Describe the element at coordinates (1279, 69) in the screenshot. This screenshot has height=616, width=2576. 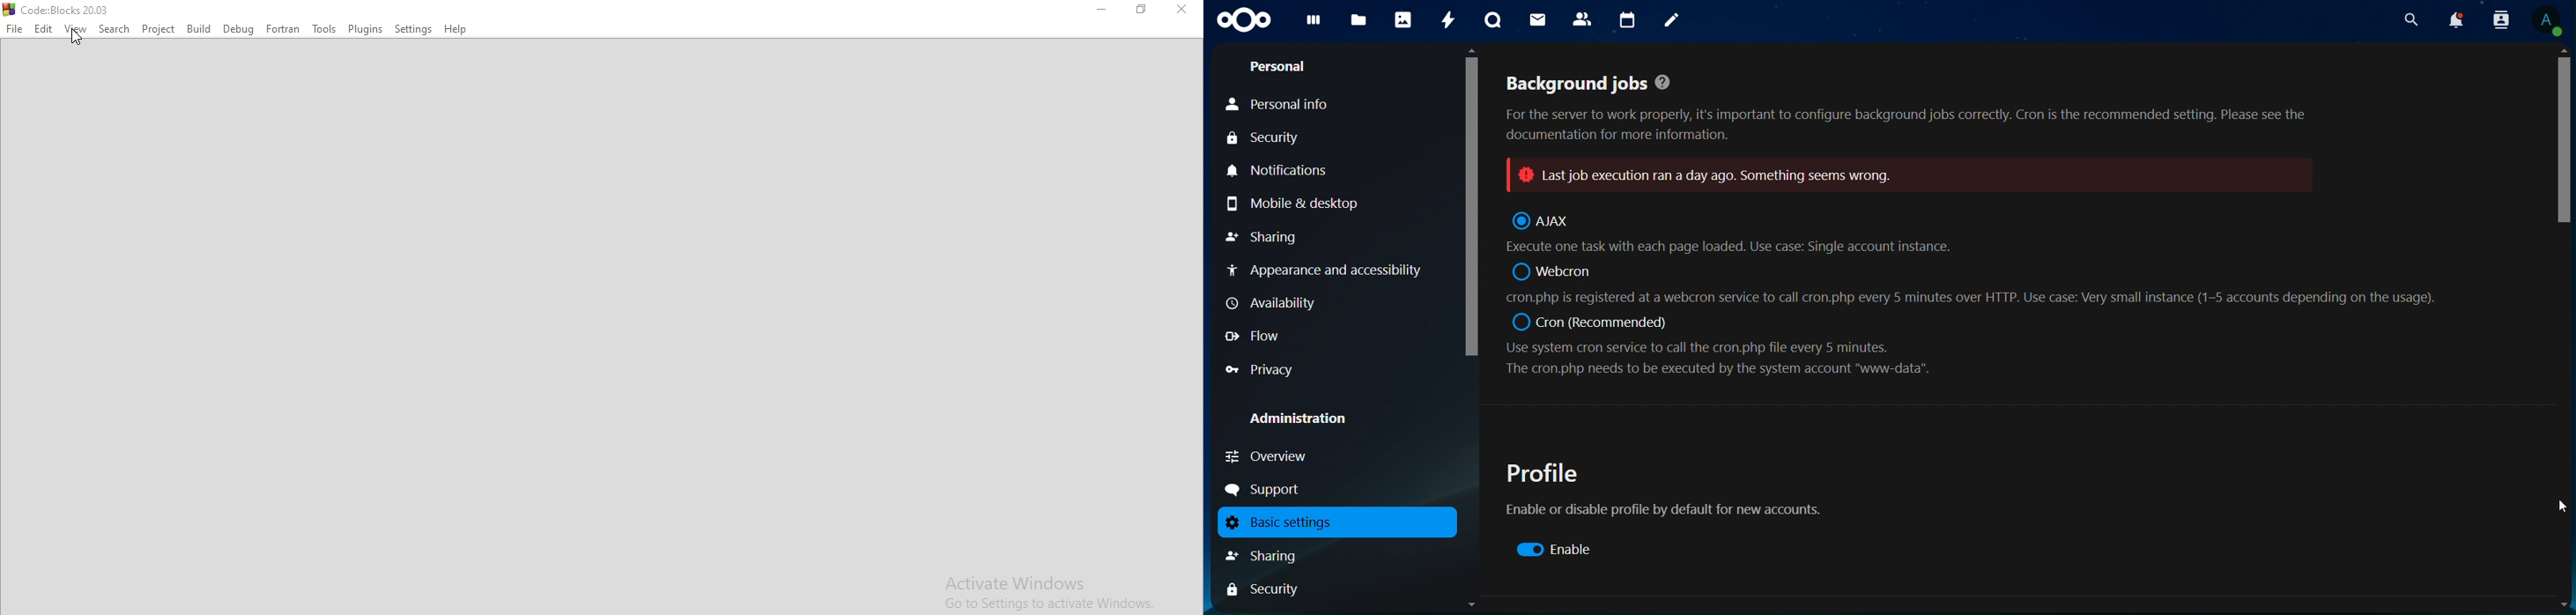
I see `personal` at that location.